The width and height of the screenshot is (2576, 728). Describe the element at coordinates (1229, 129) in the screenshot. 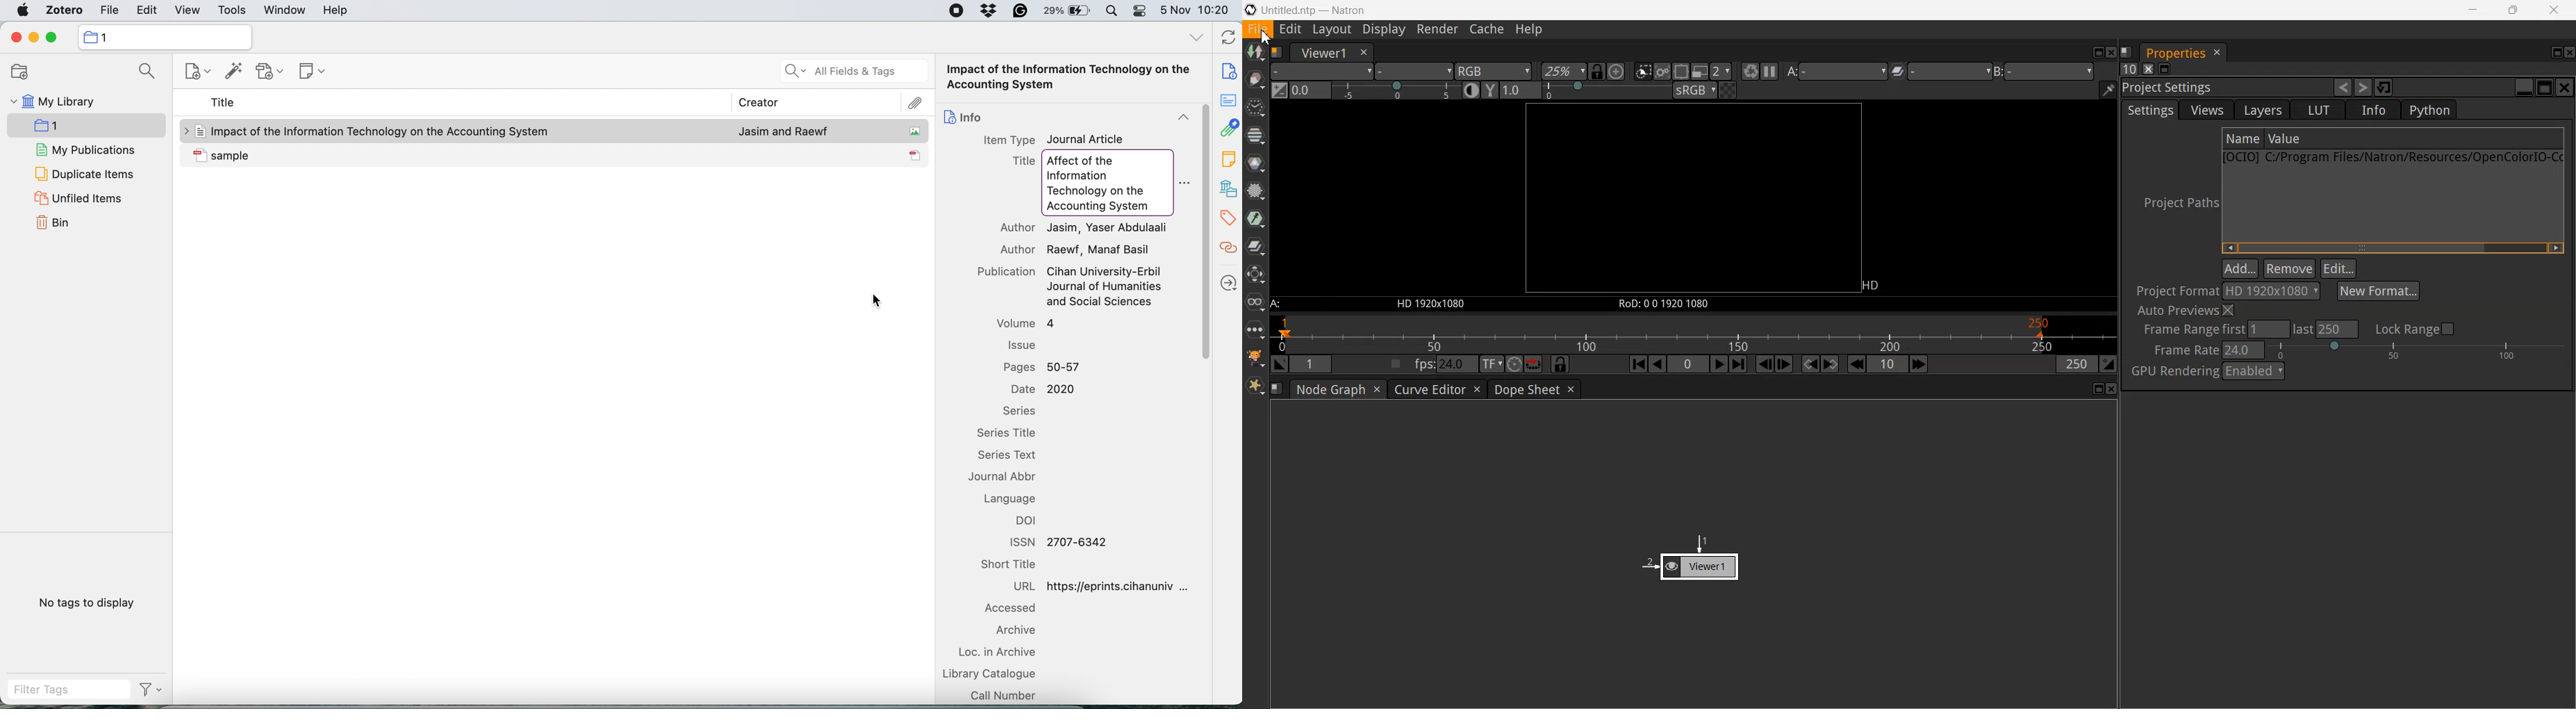

I see `attachment` at that location.